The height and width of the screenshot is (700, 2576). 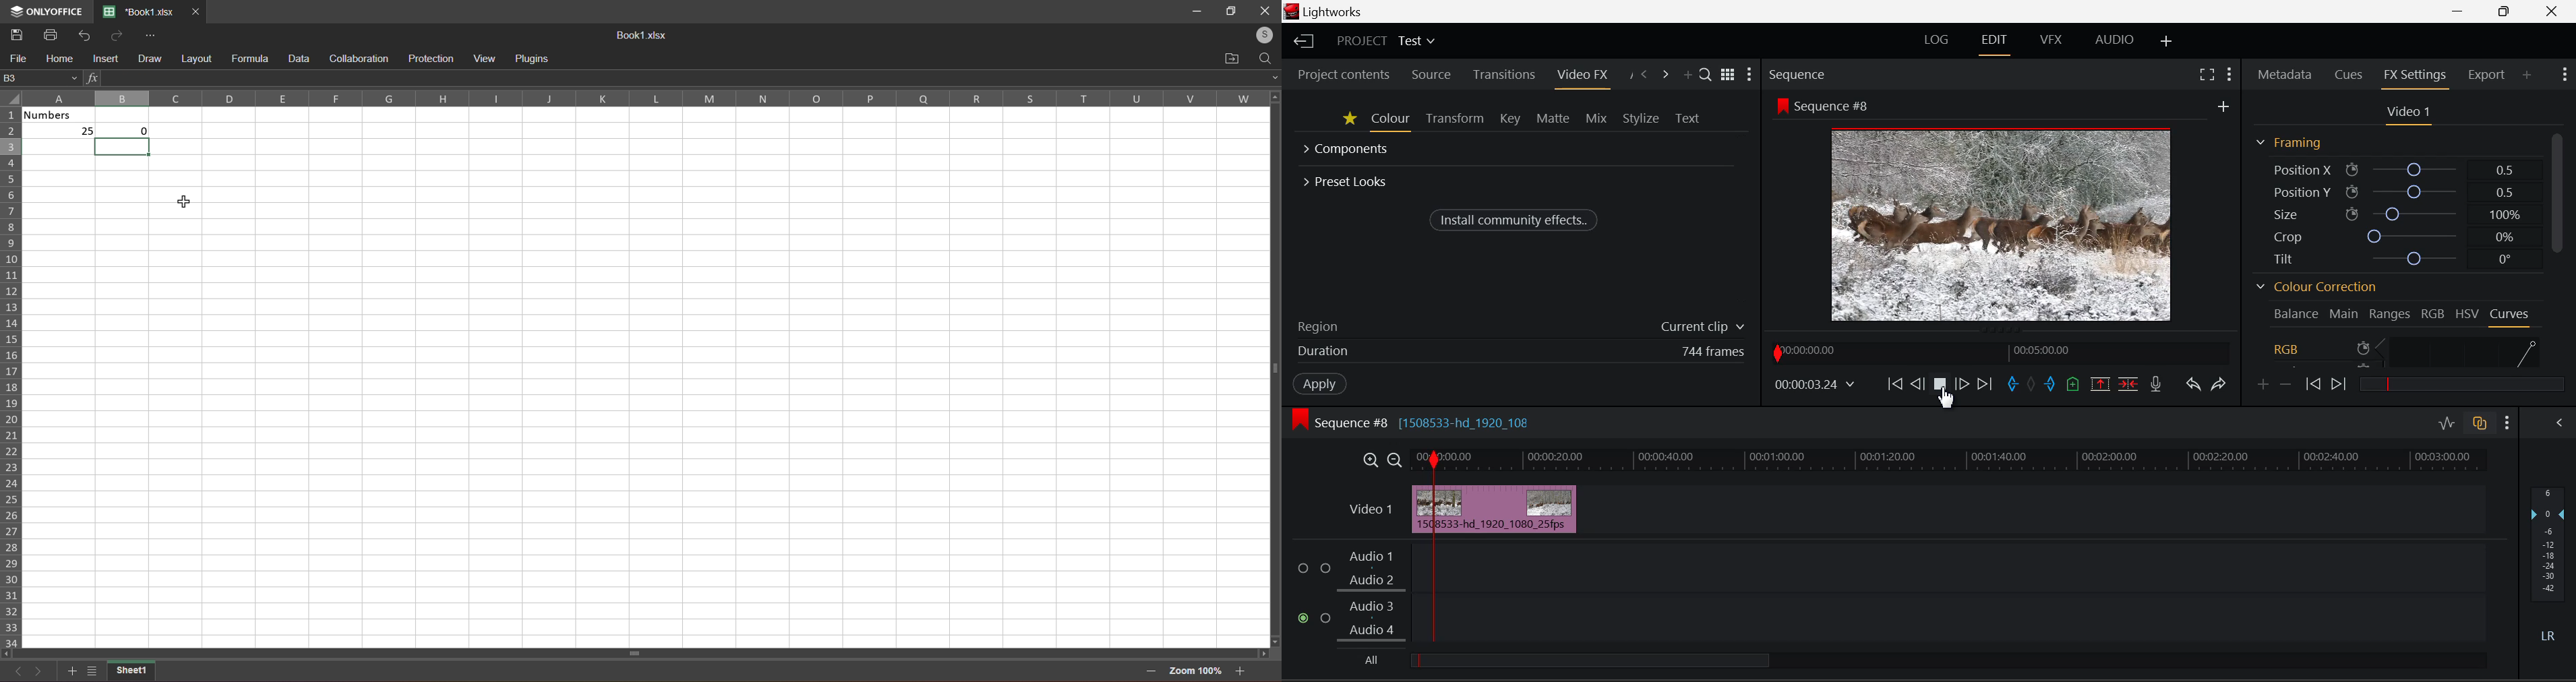 I want to click on Go Back, so click(x=1917, y=383).